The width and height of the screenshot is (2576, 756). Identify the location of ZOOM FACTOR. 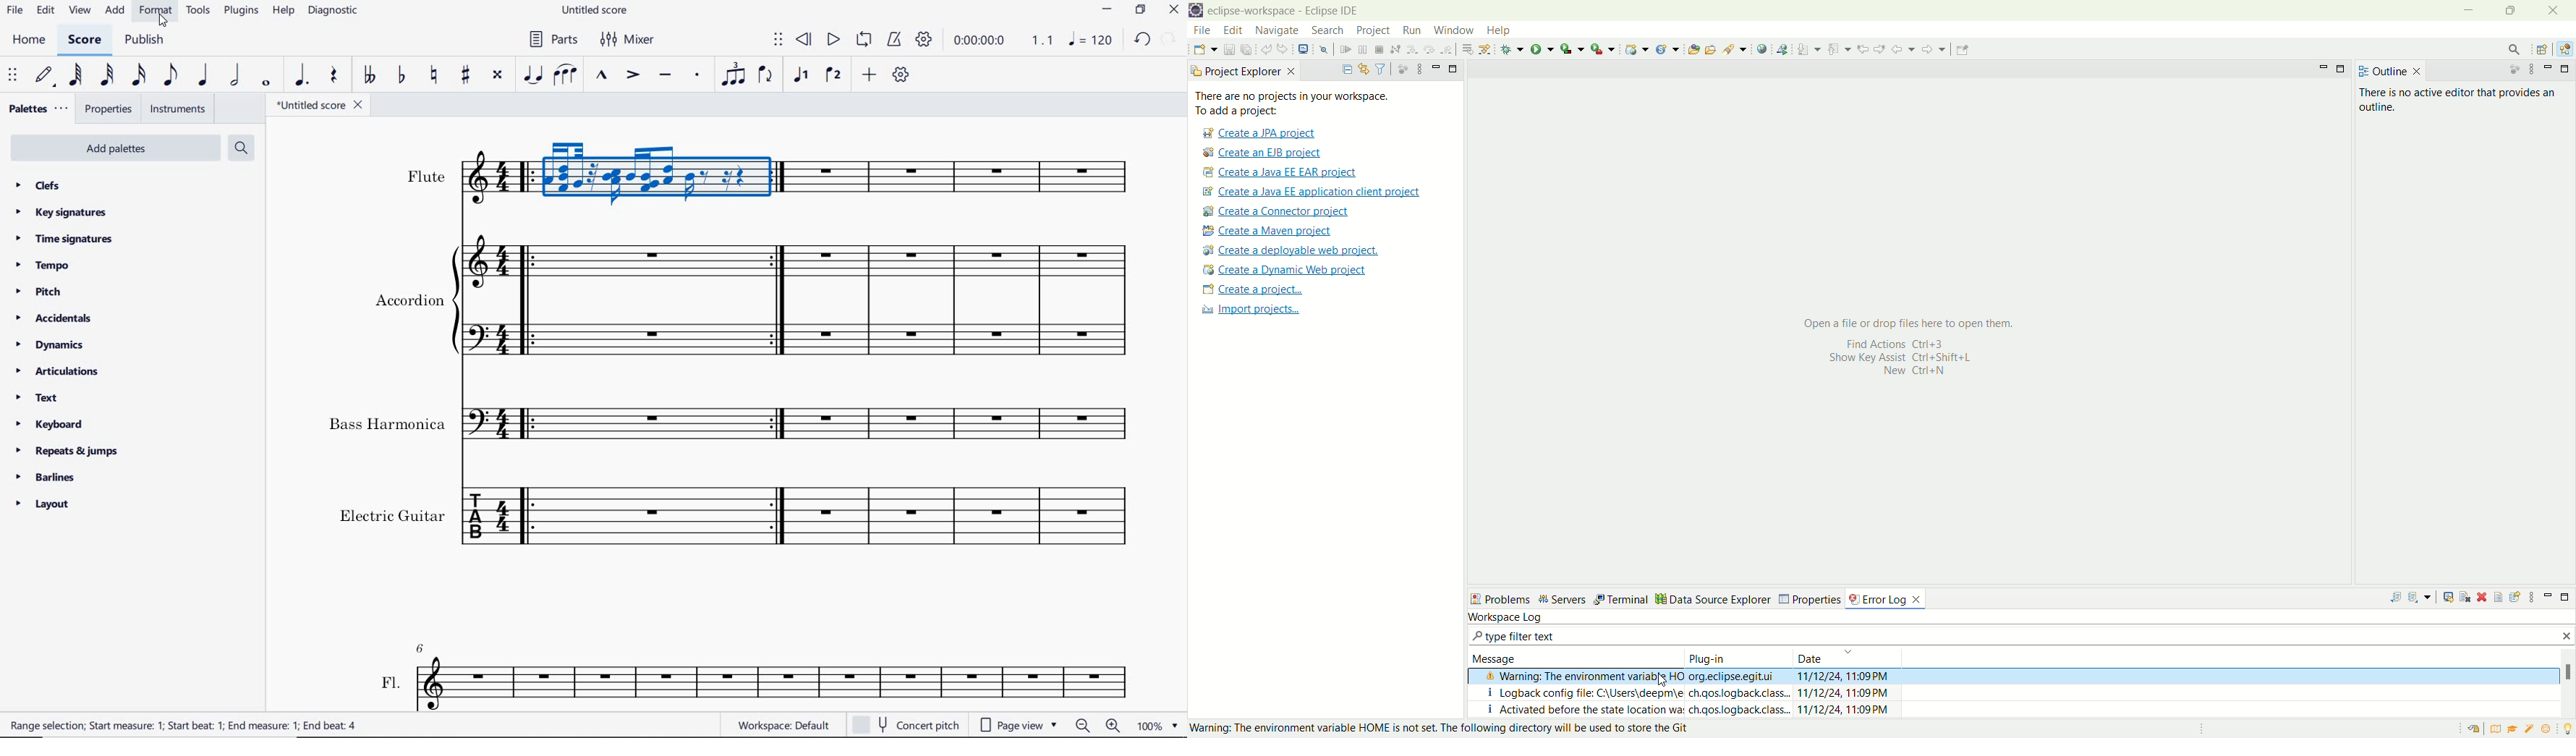
(1158, 725).